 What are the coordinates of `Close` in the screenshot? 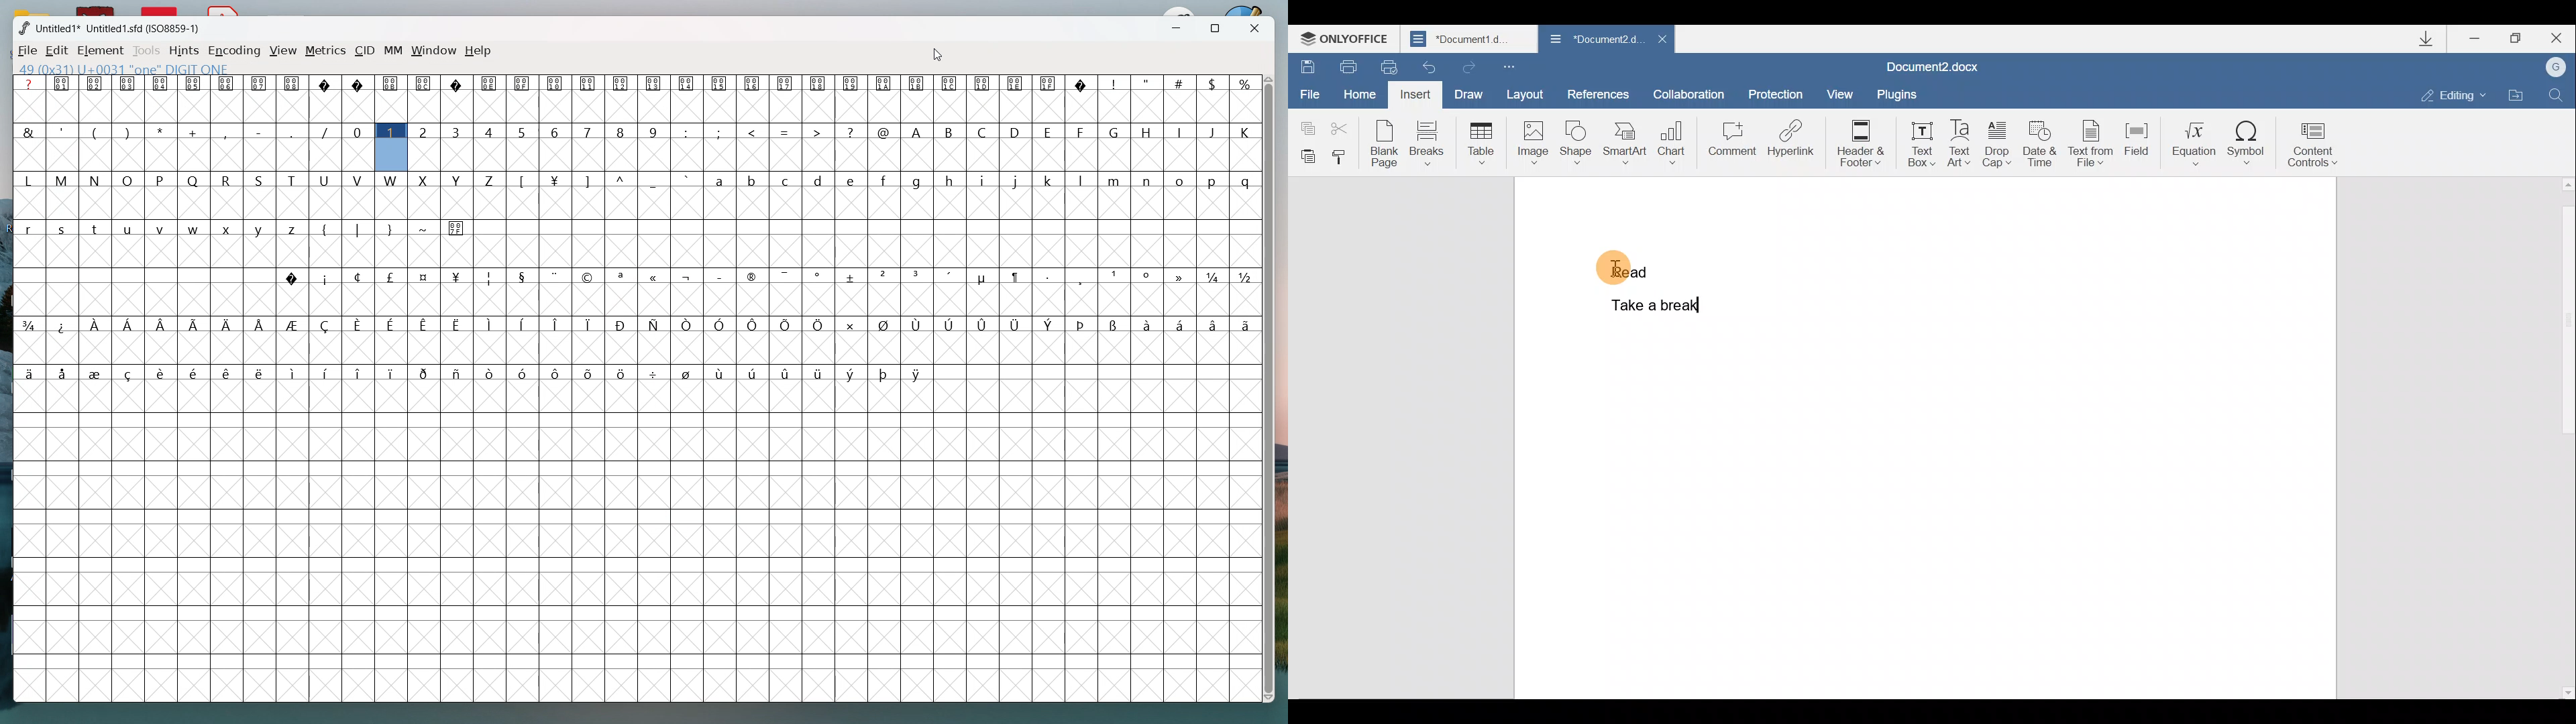 It's located at (2561, 38).